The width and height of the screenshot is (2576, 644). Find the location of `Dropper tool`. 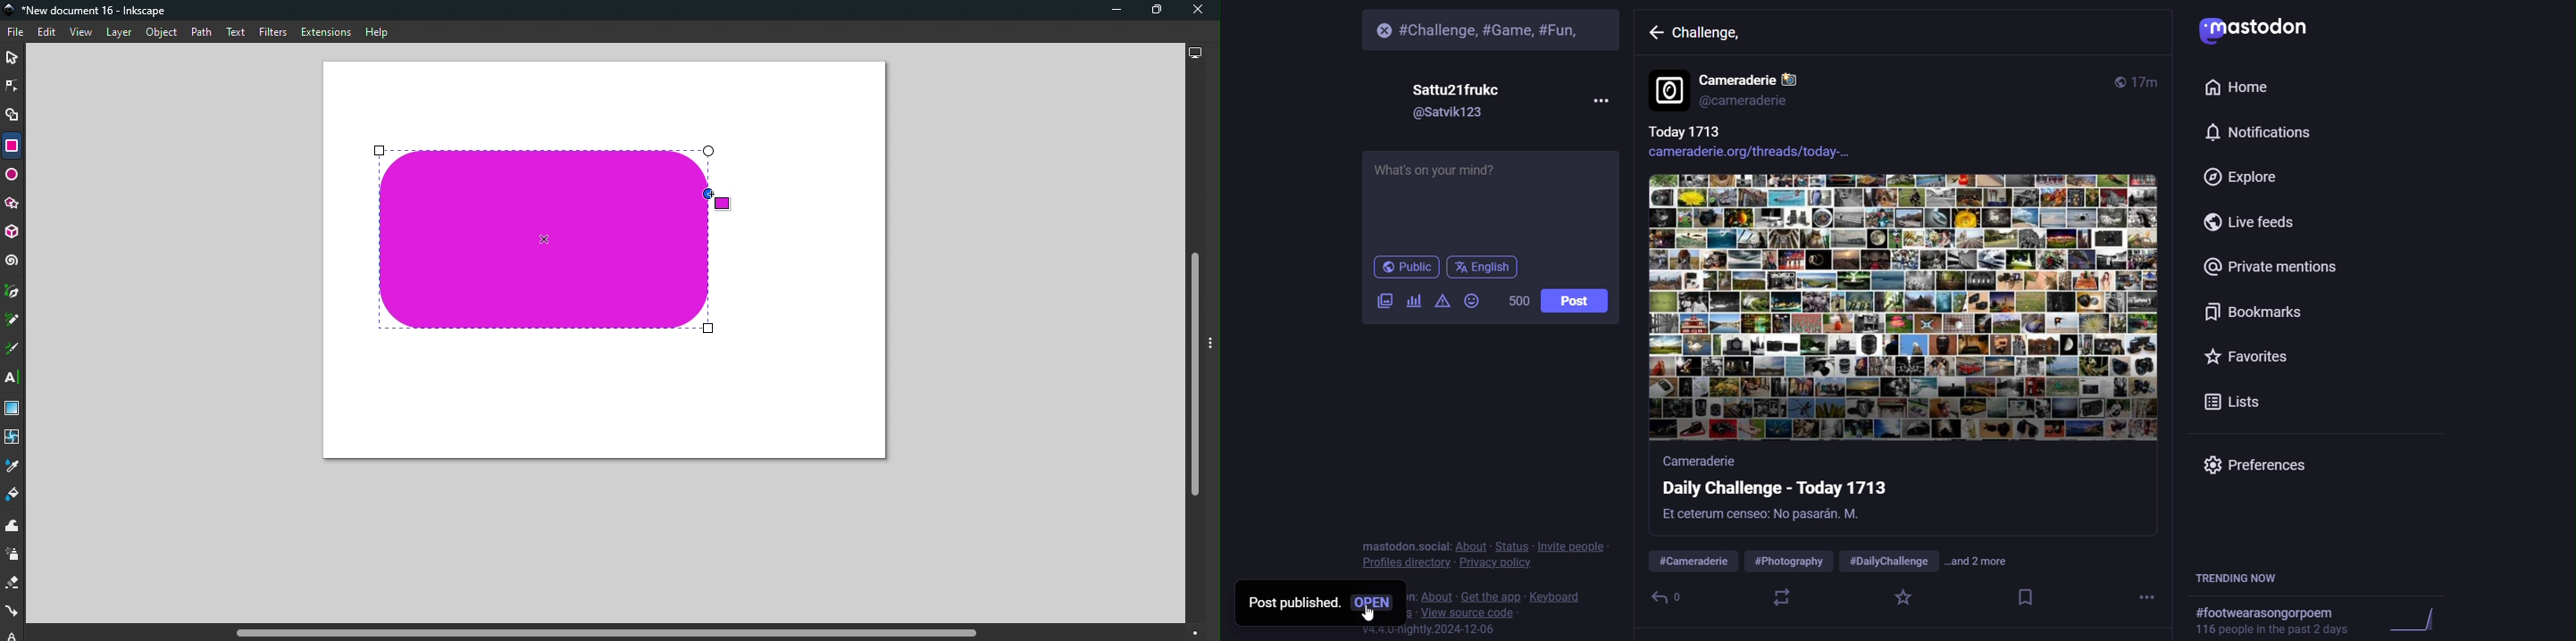

Dropper tool is located at coordinates (13, 466).